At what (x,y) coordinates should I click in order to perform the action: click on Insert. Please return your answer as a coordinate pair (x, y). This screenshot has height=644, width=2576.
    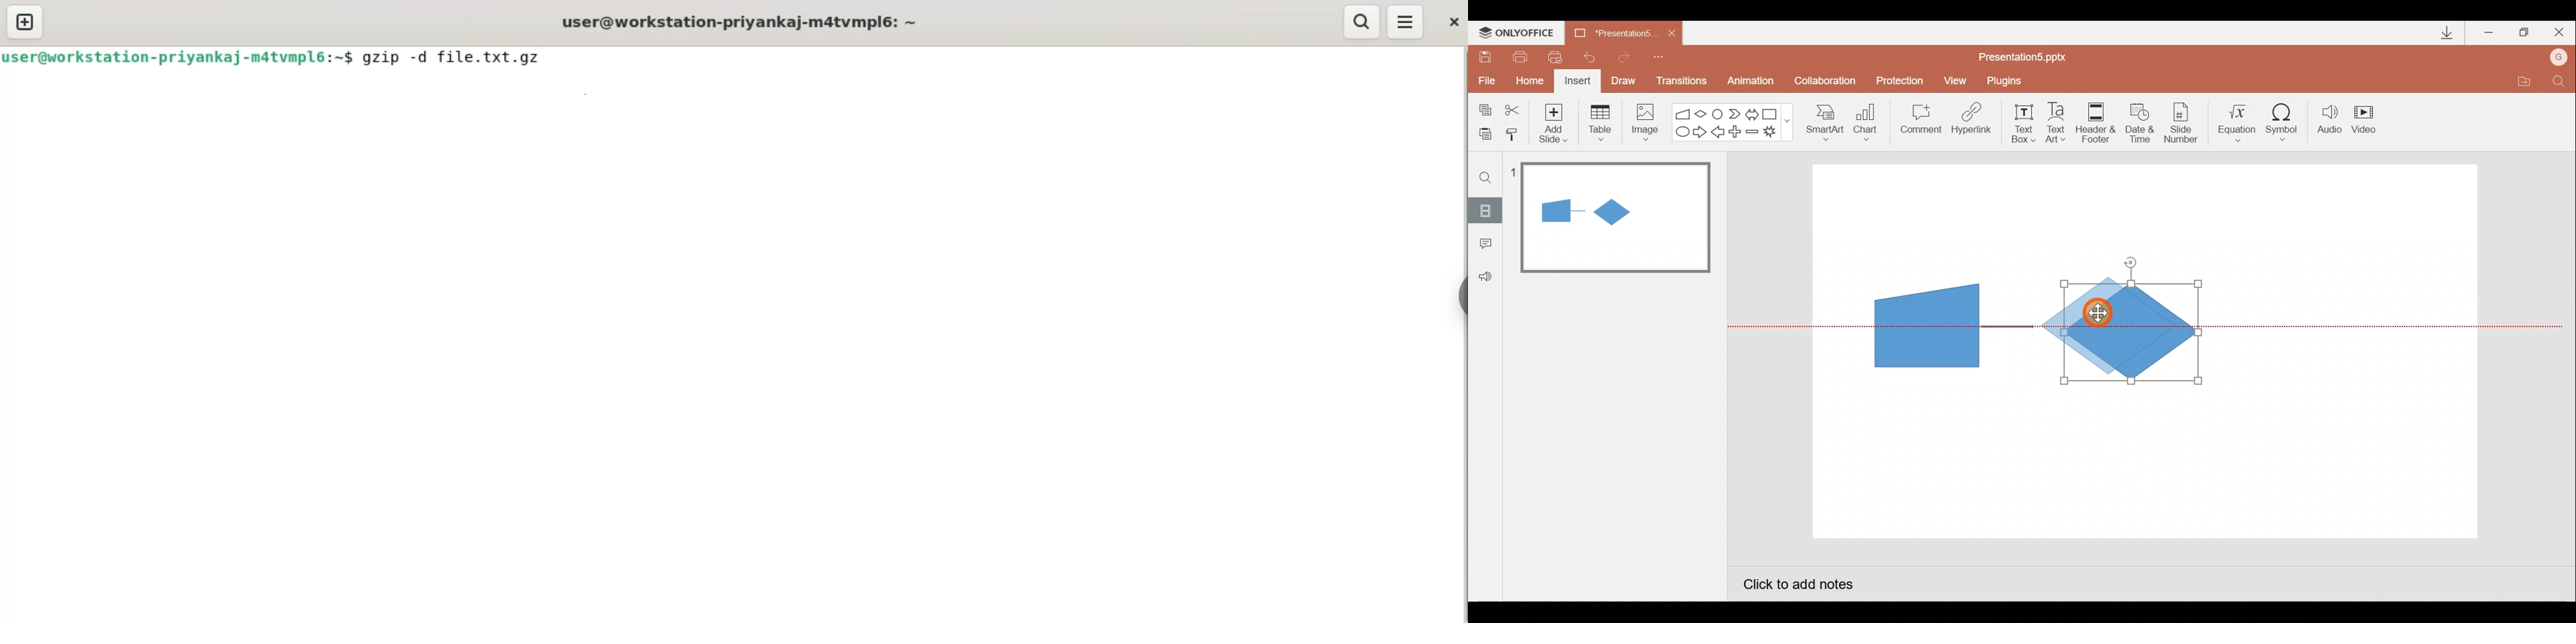
    Looking at the image, I should click on (1576, 82).